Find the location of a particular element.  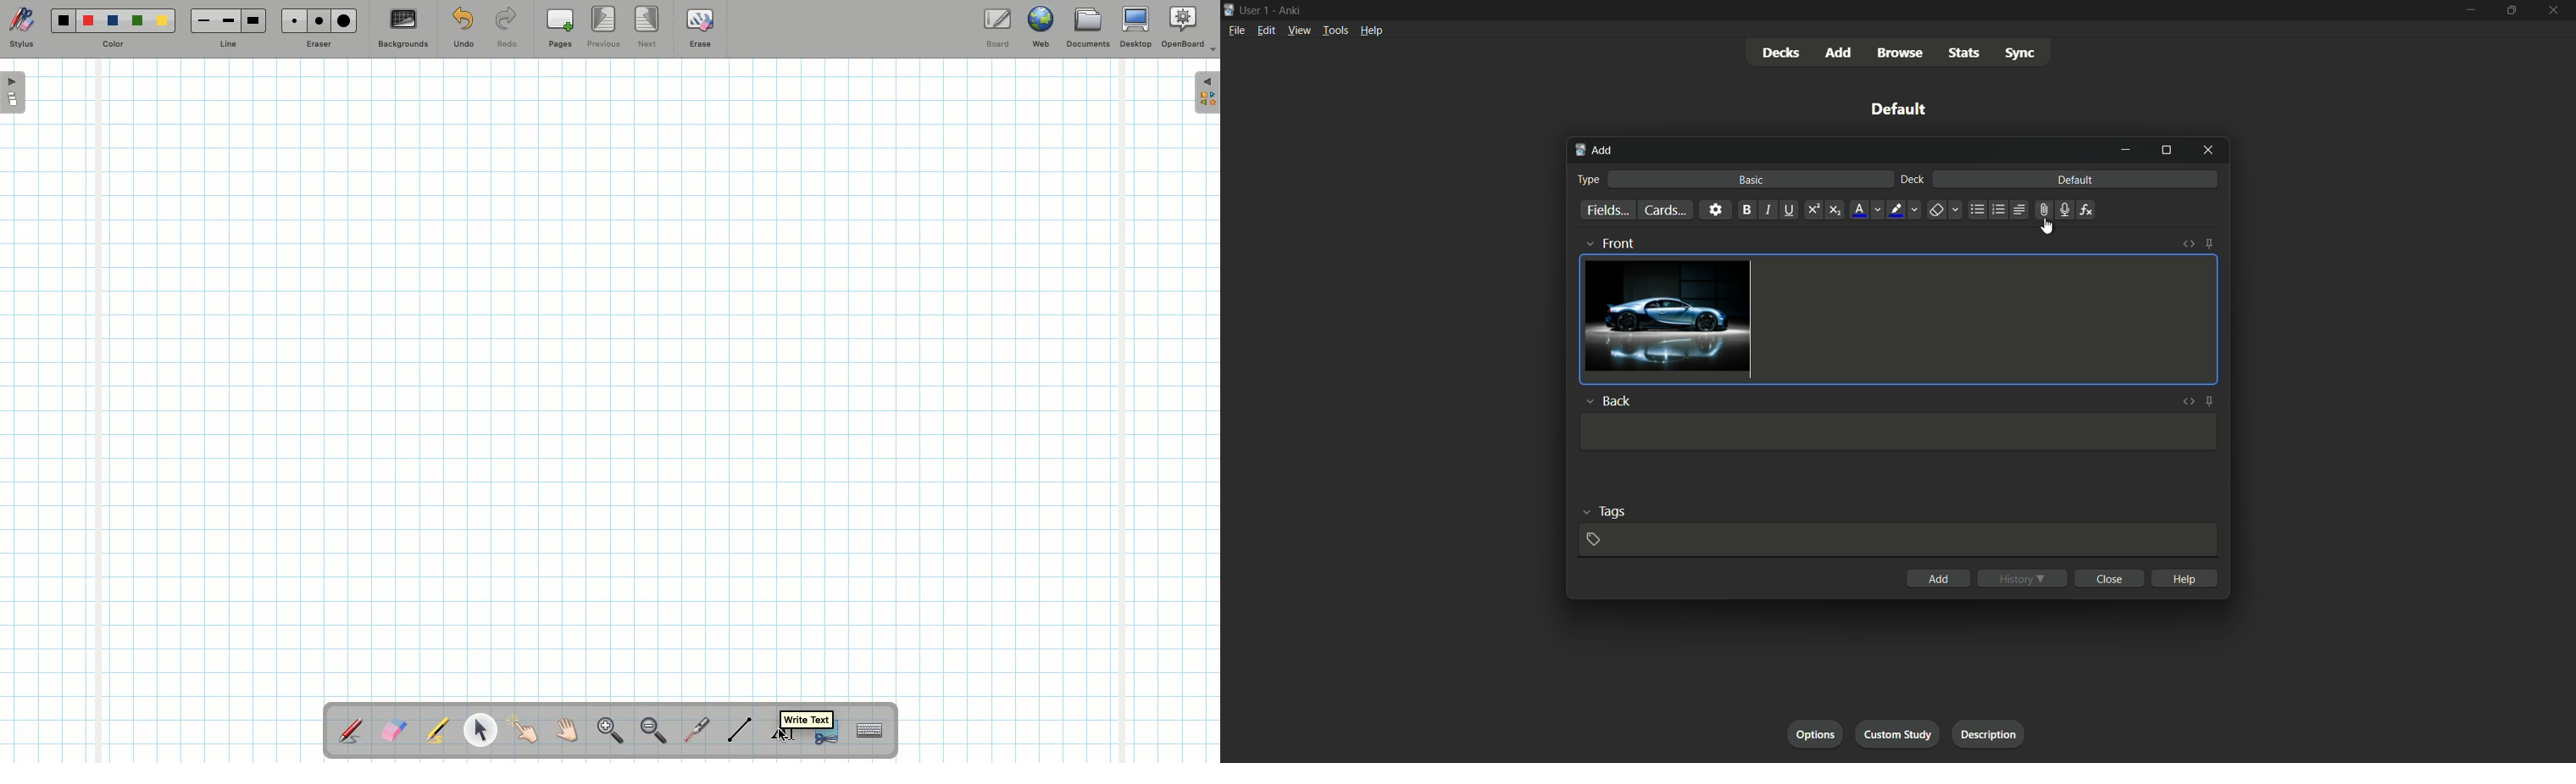

fields is located at coordinates (1607, 211).